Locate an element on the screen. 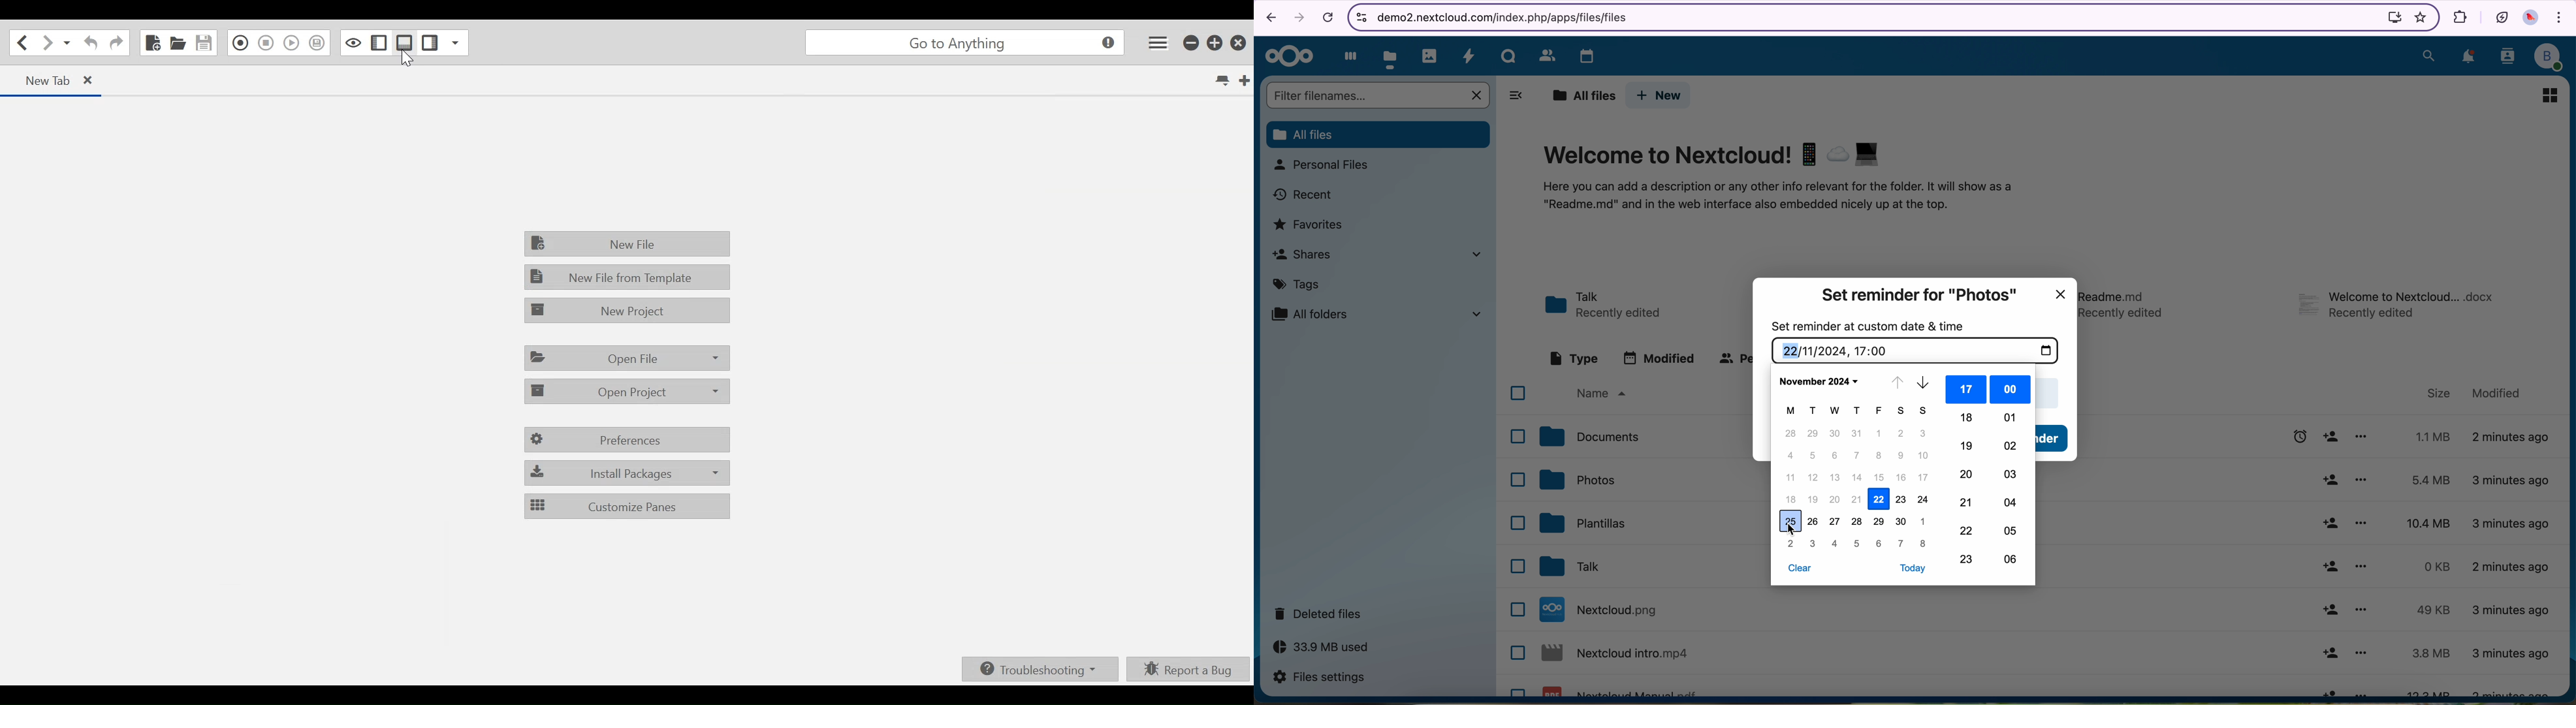  Customize Panes is located at coordinates (626, 507).